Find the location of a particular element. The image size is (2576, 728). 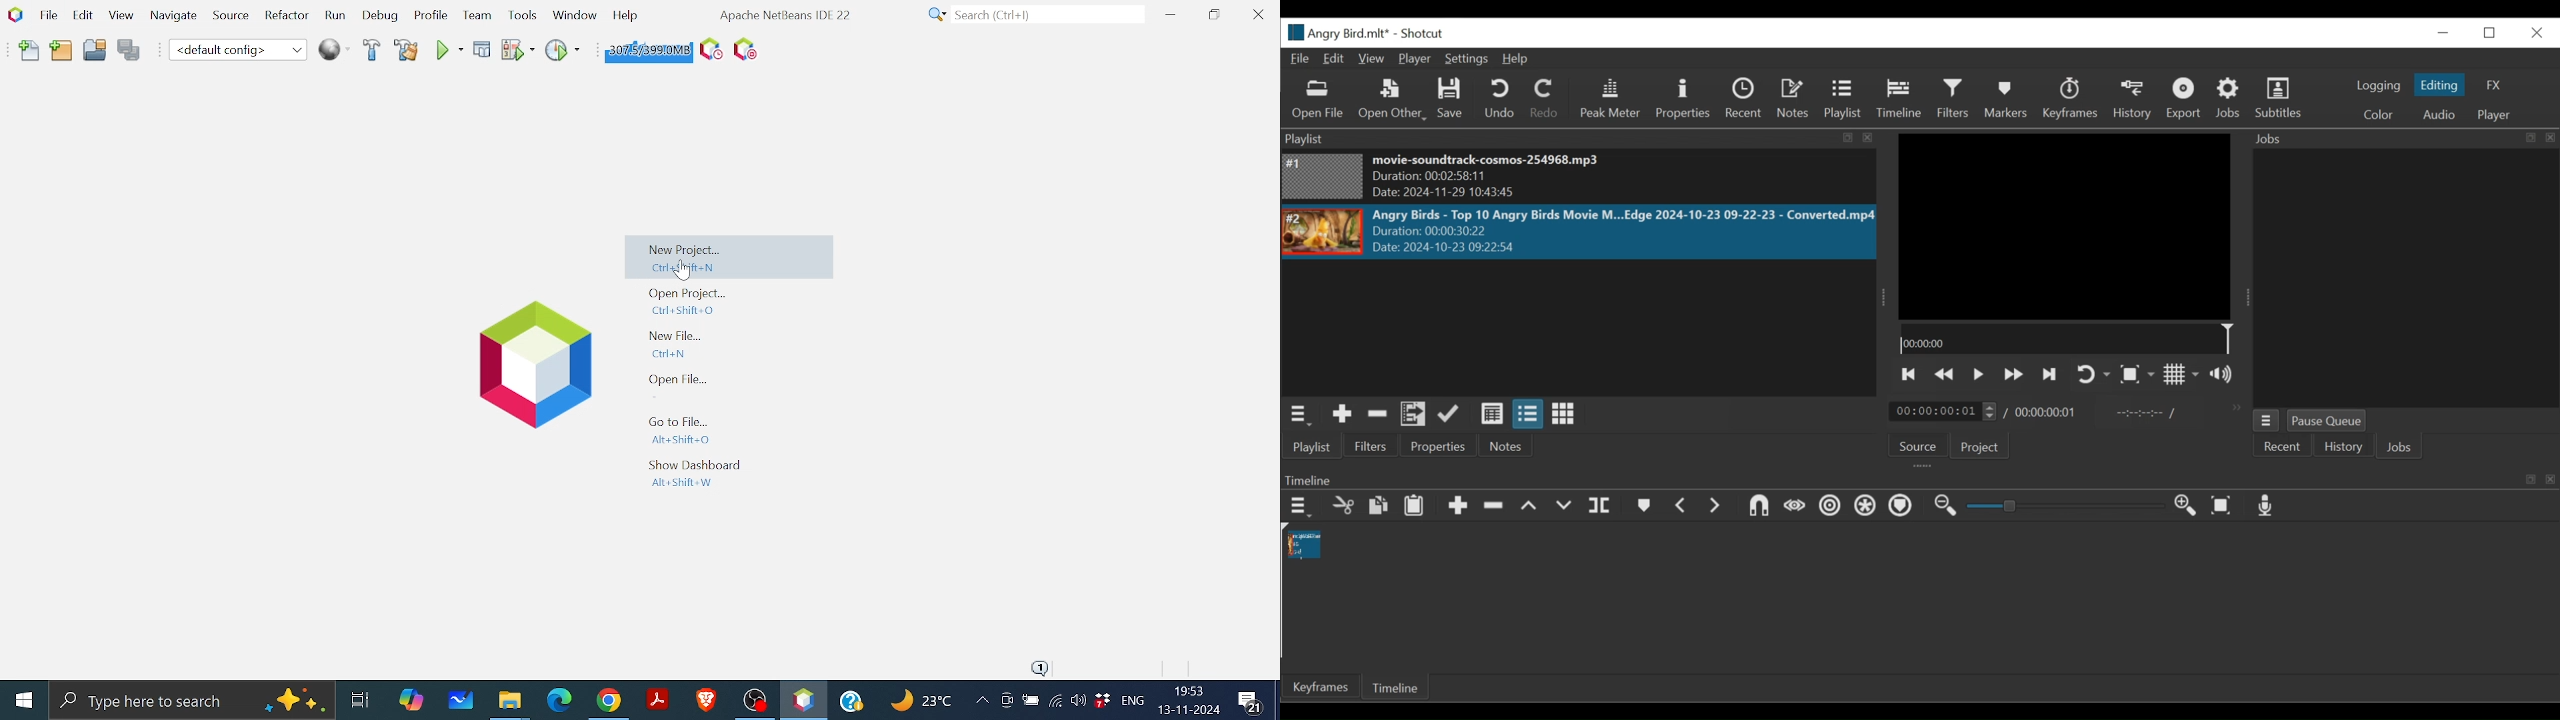

movie-soundtrack-cosmos-254968.mp3
Duration: 00:02:58:11
Date: 2024-11-29 10:43:45 is located at coordinates (1515, 178).